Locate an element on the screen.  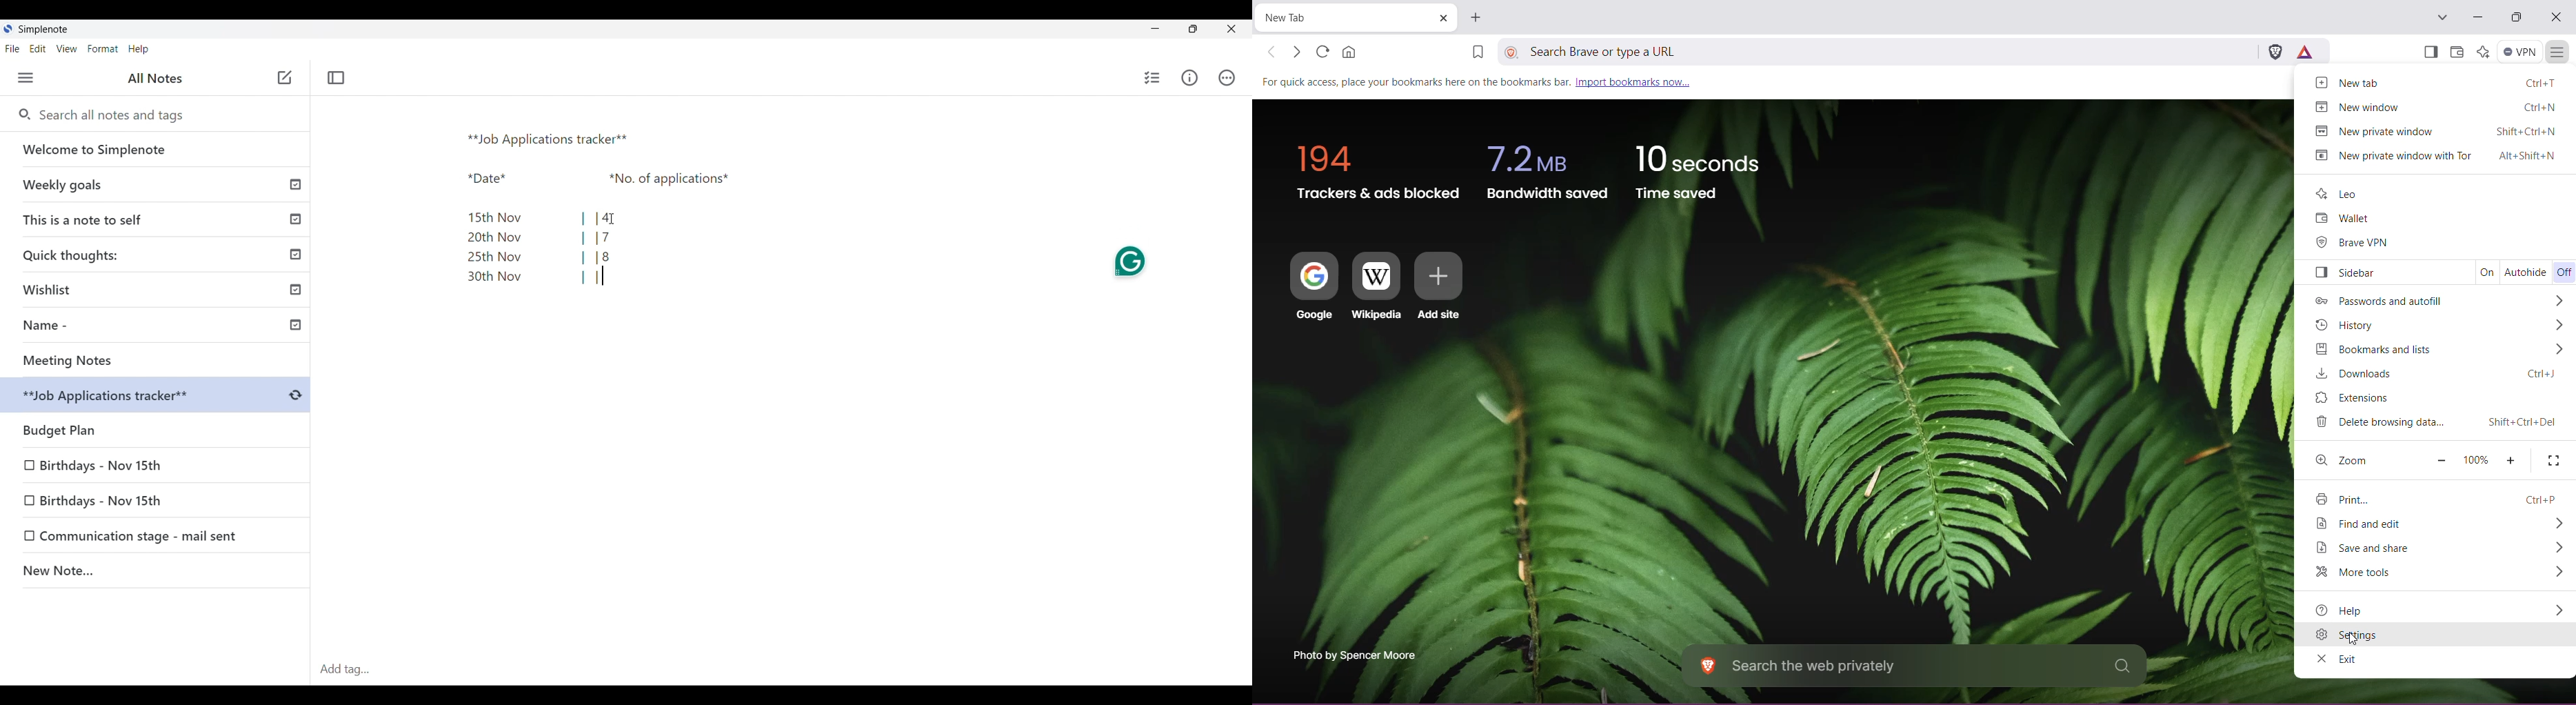
Maximize is located at coordinates (2516, 19).